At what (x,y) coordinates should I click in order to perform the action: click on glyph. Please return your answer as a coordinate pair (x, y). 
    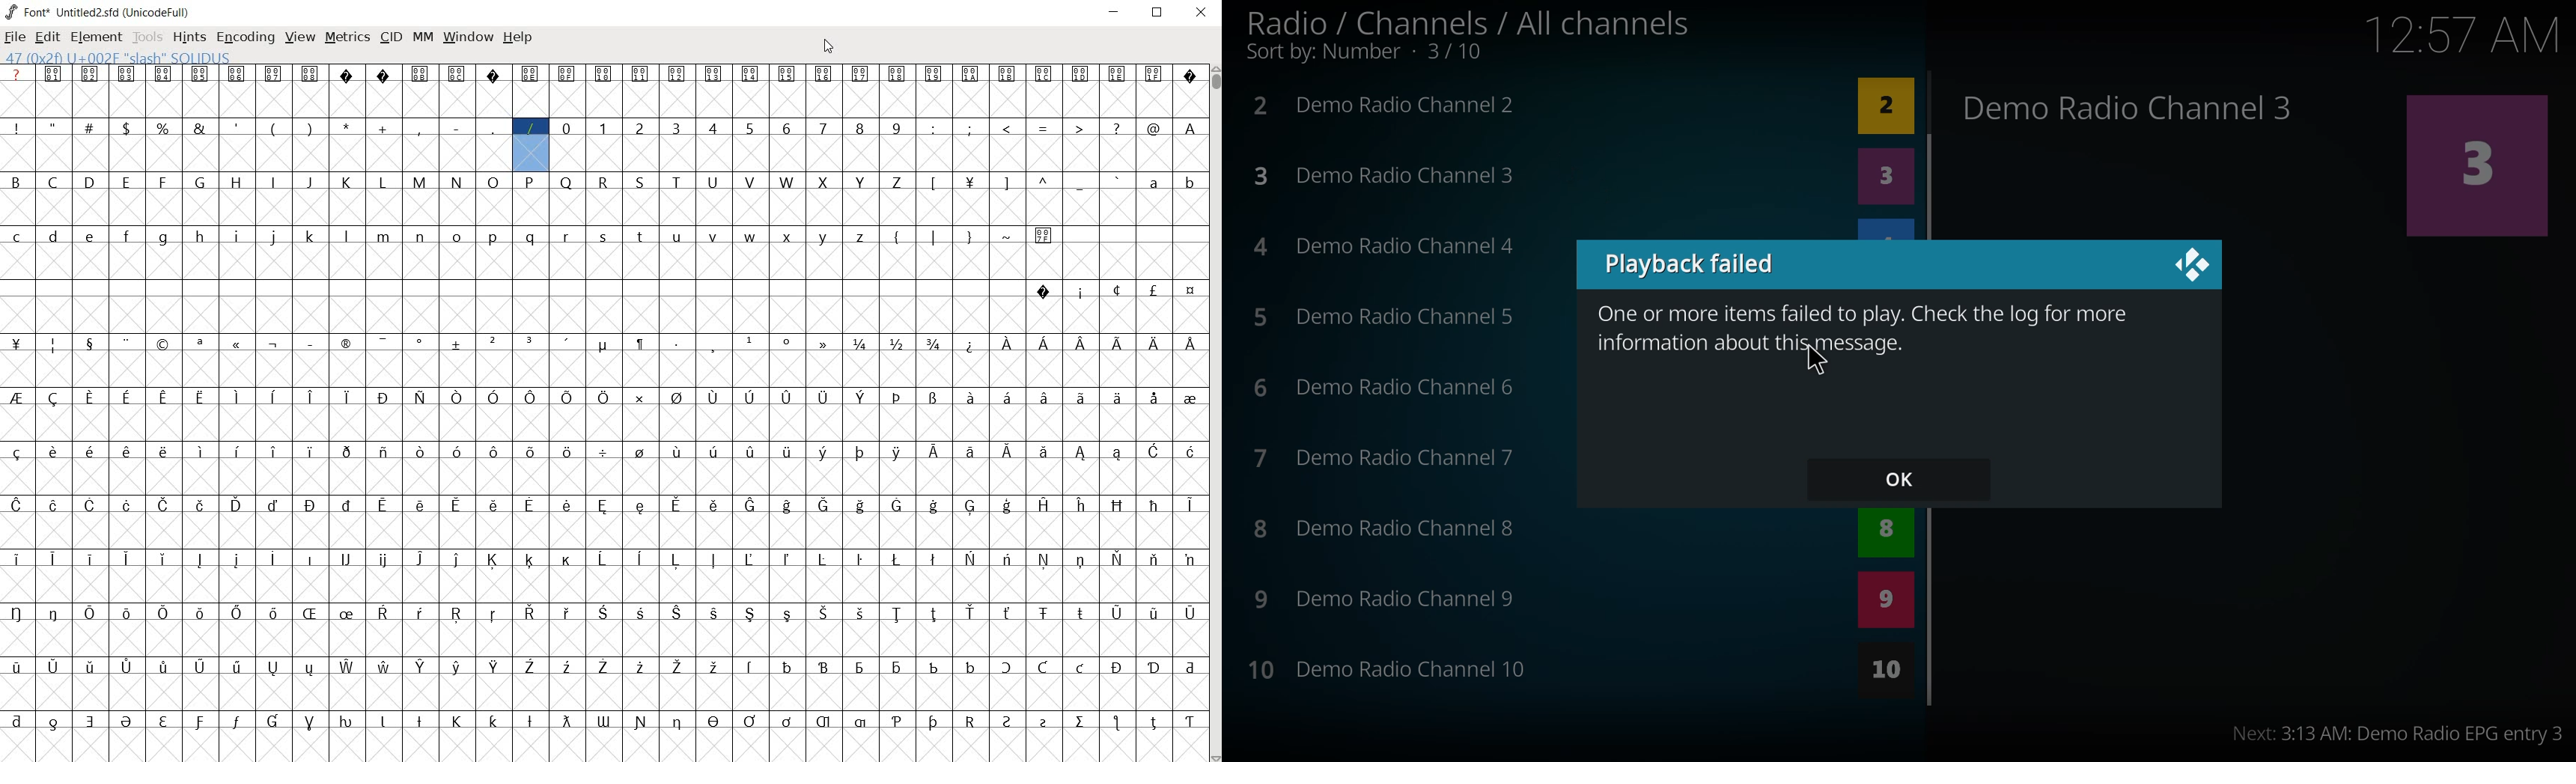
    Looking at the image, I should click on (15, 181).